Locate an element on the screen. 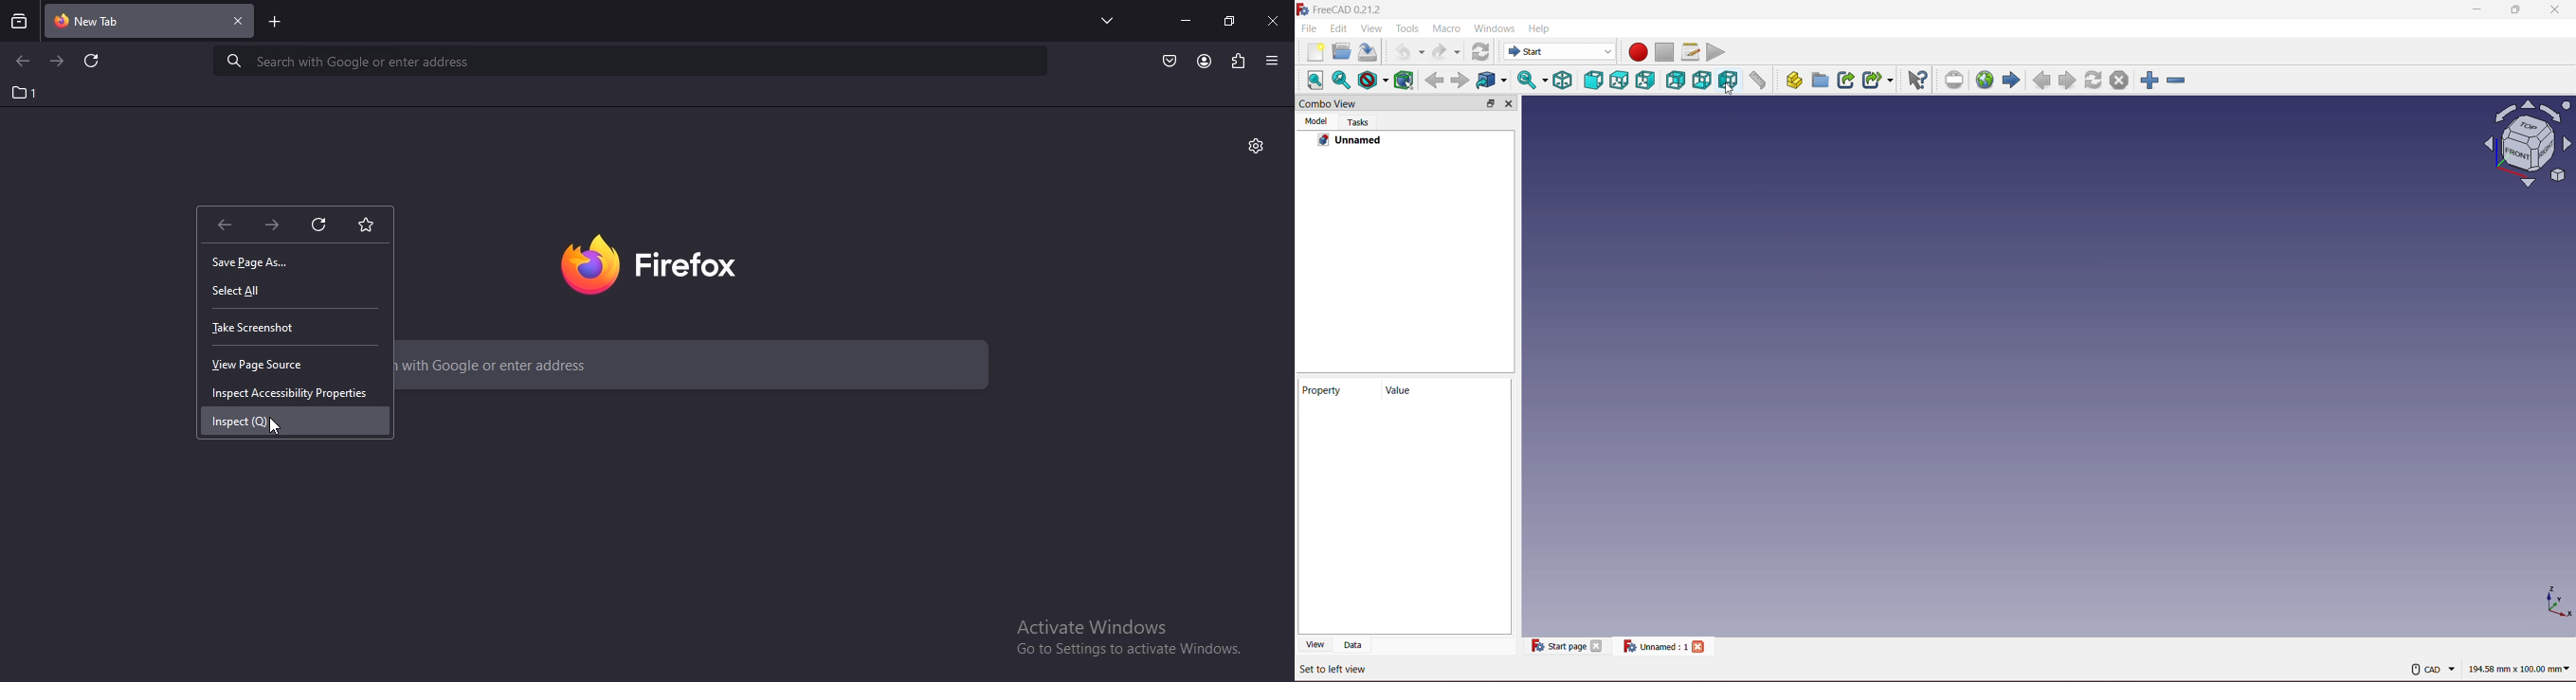  Undo is located at coordinates (1409, 52).